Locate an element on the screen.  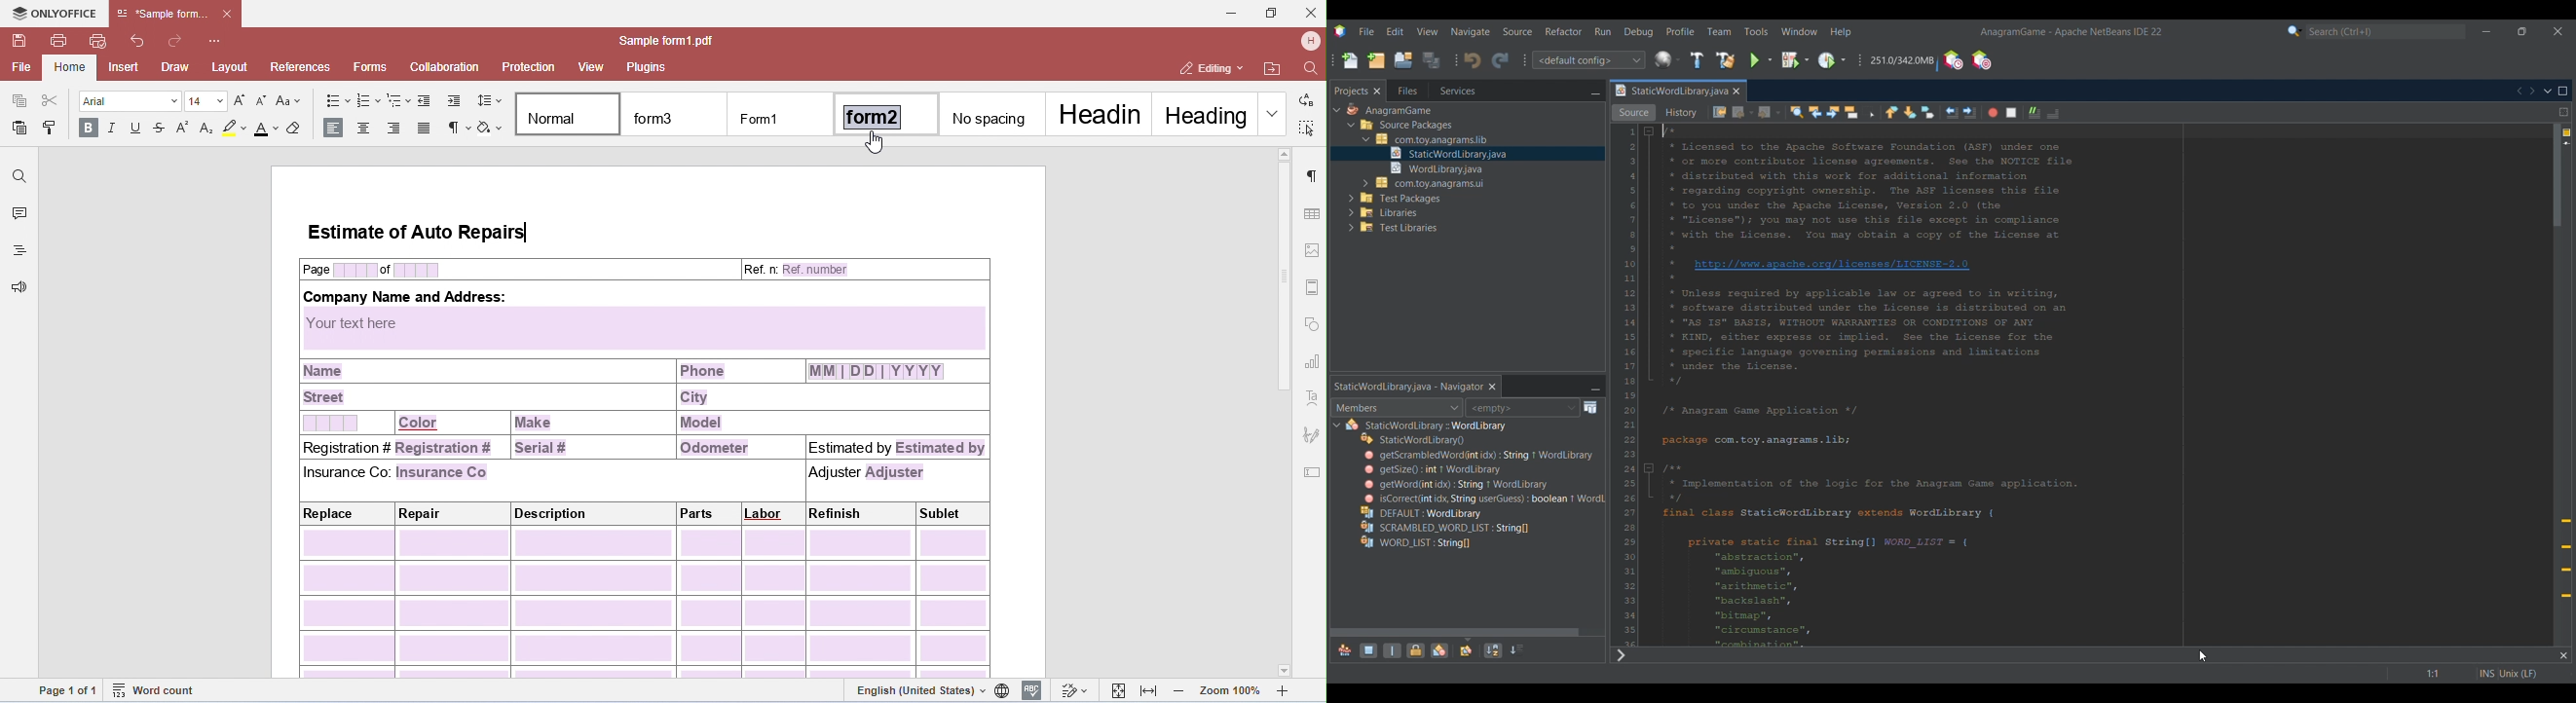
Click to collapse current file is located at coordinates (1338, 425).